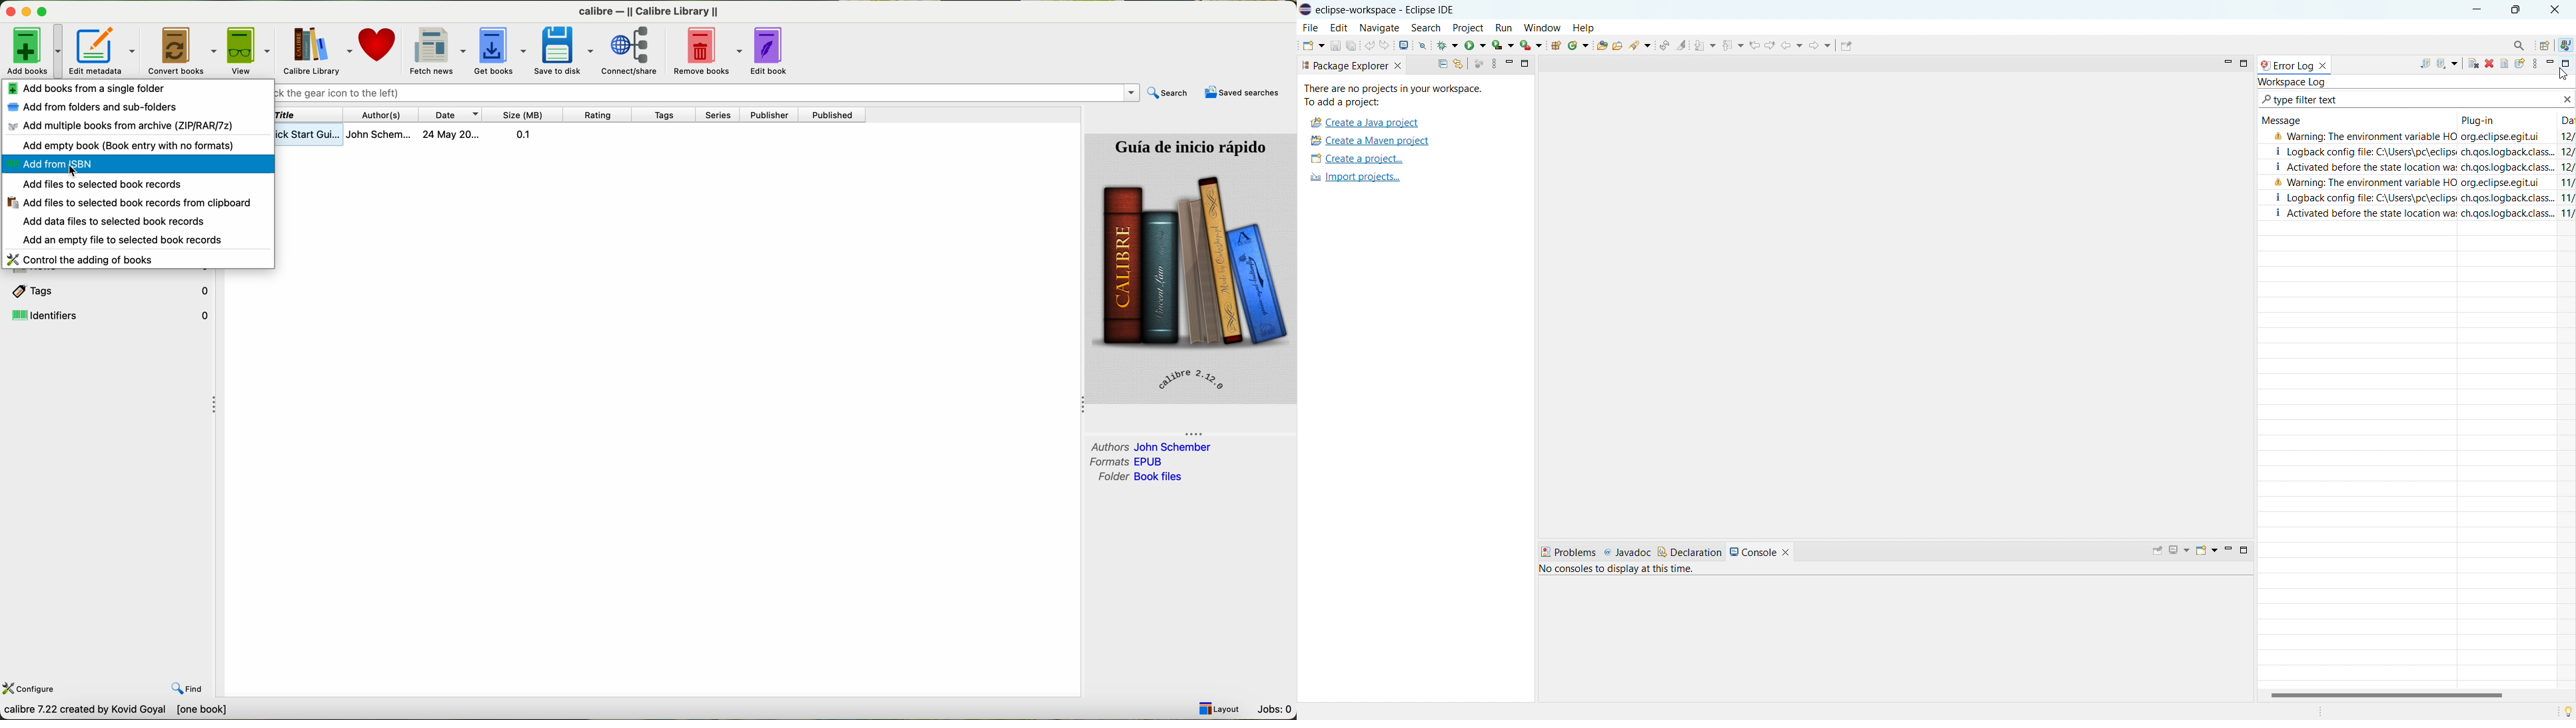 This screenshot has width=2576, height=728. I want to click on cursor, so click(69, 174).